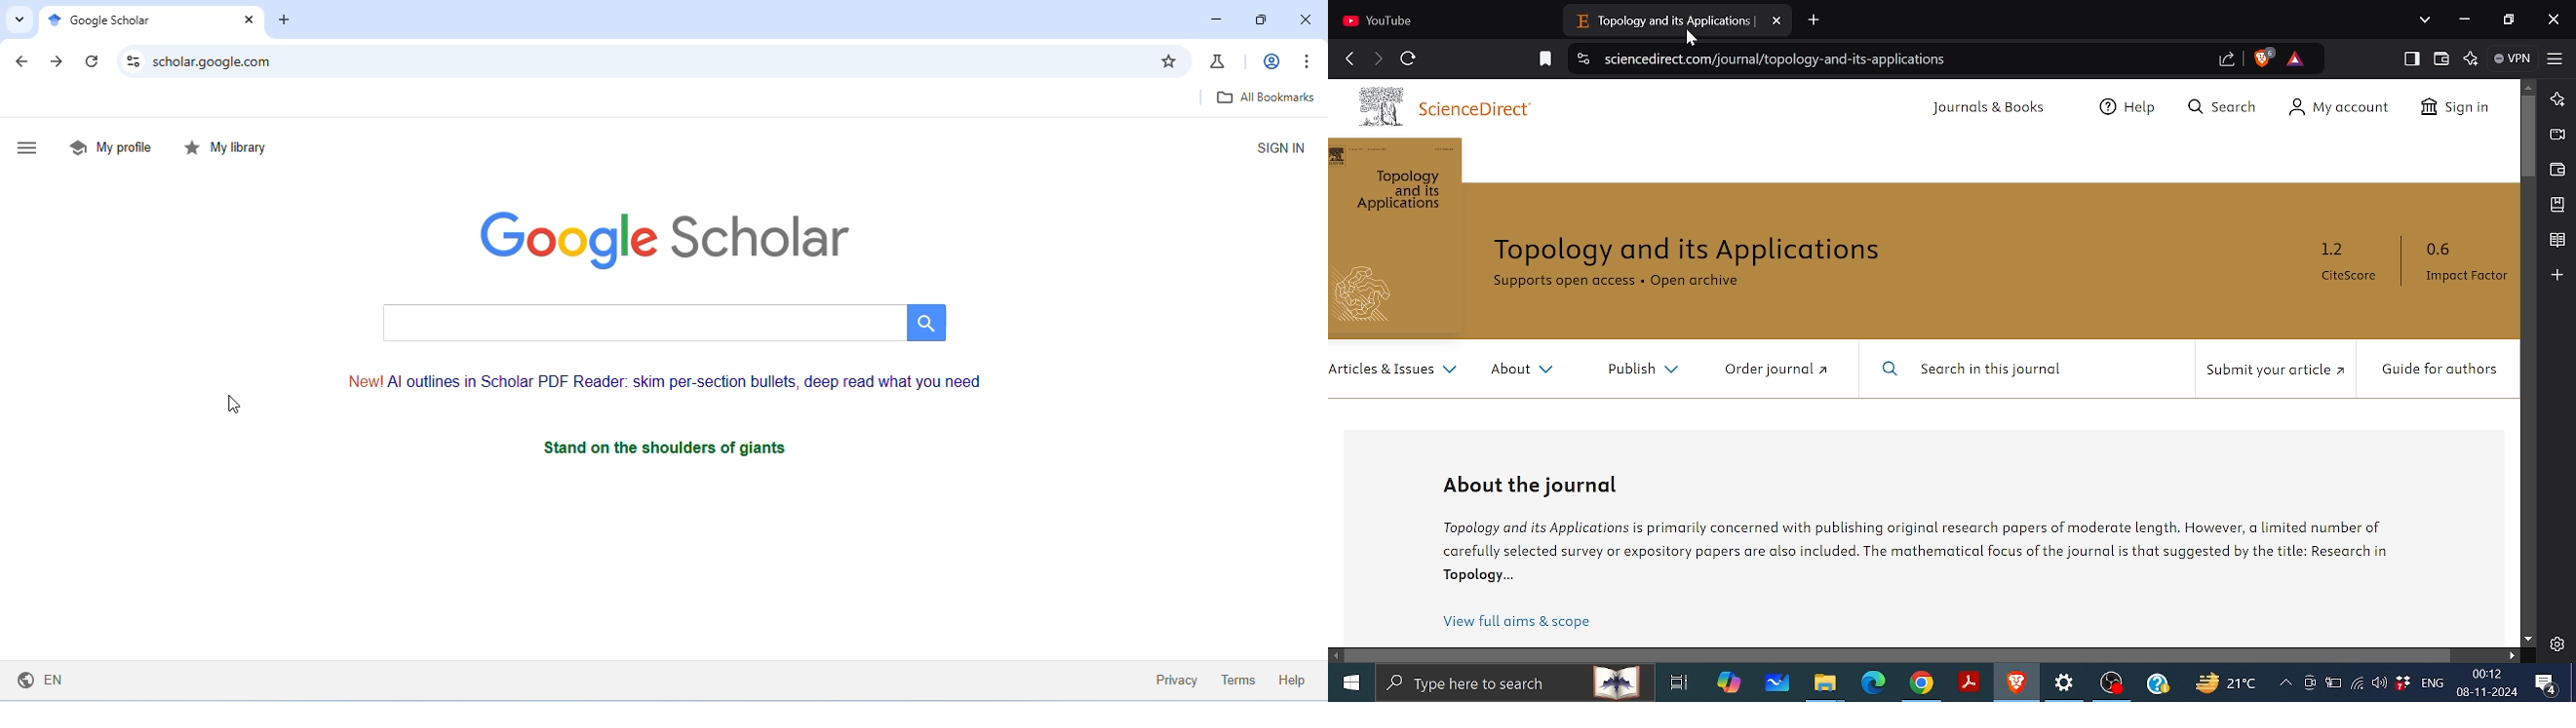  What do you see at coordinates (2295, 58) in the screenshot?
I see `Rewards` at bounding box center [2295, 58].